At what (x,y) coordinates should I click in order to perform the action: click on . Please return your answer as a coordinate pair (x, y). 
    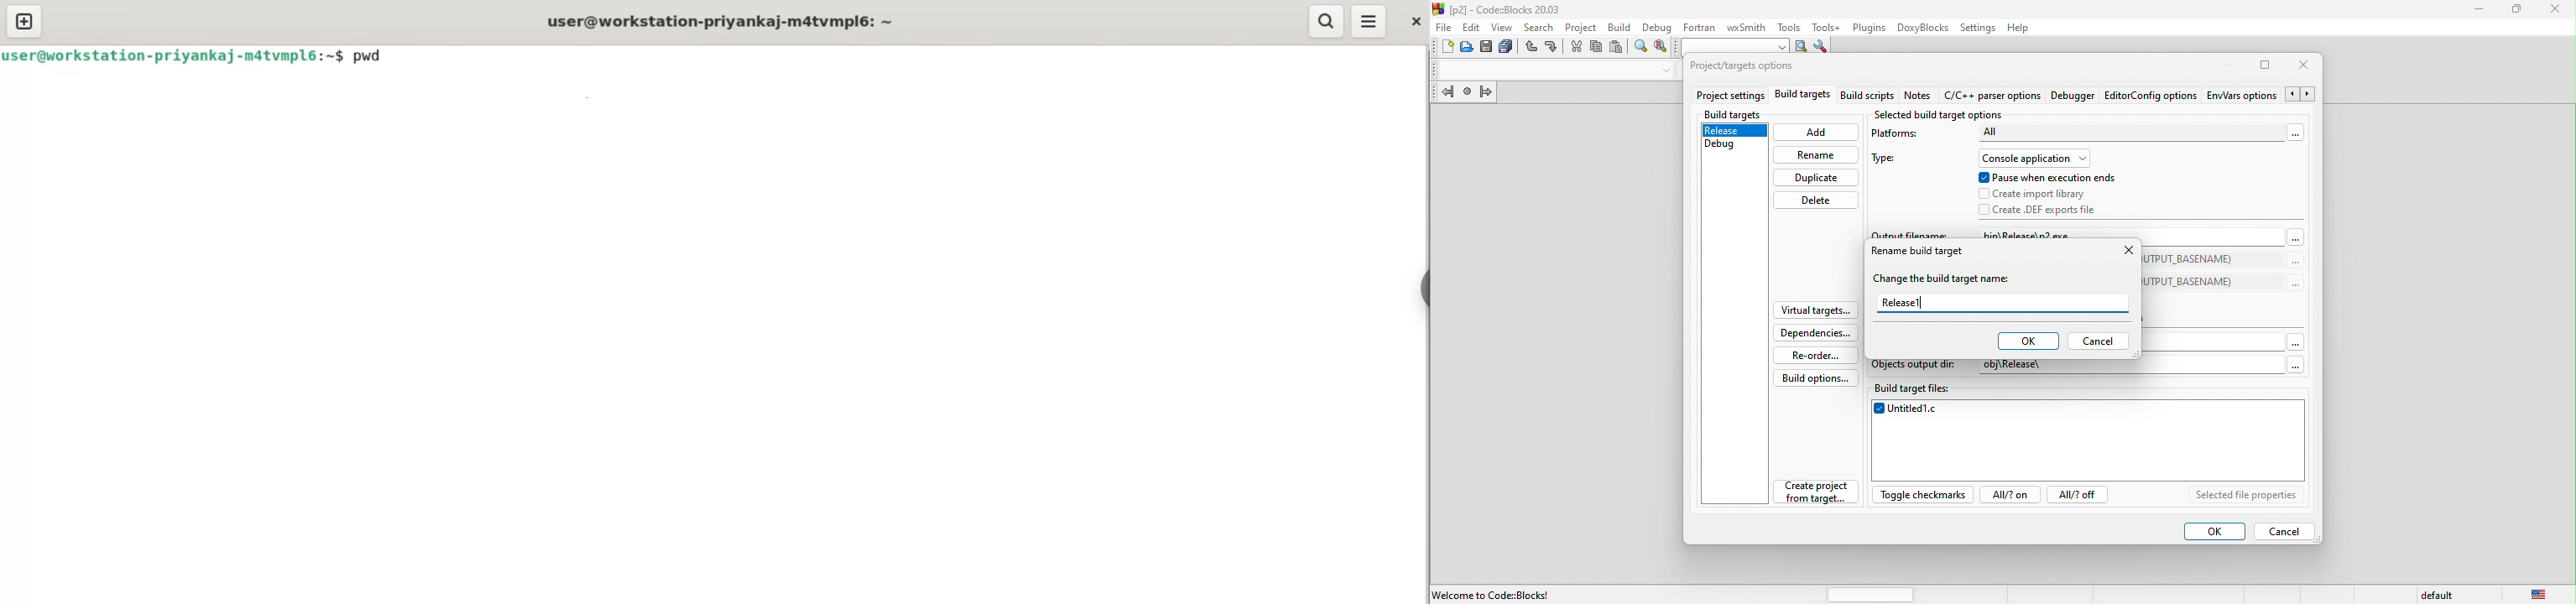
    Looking at the image, I should click on (2291, 364).